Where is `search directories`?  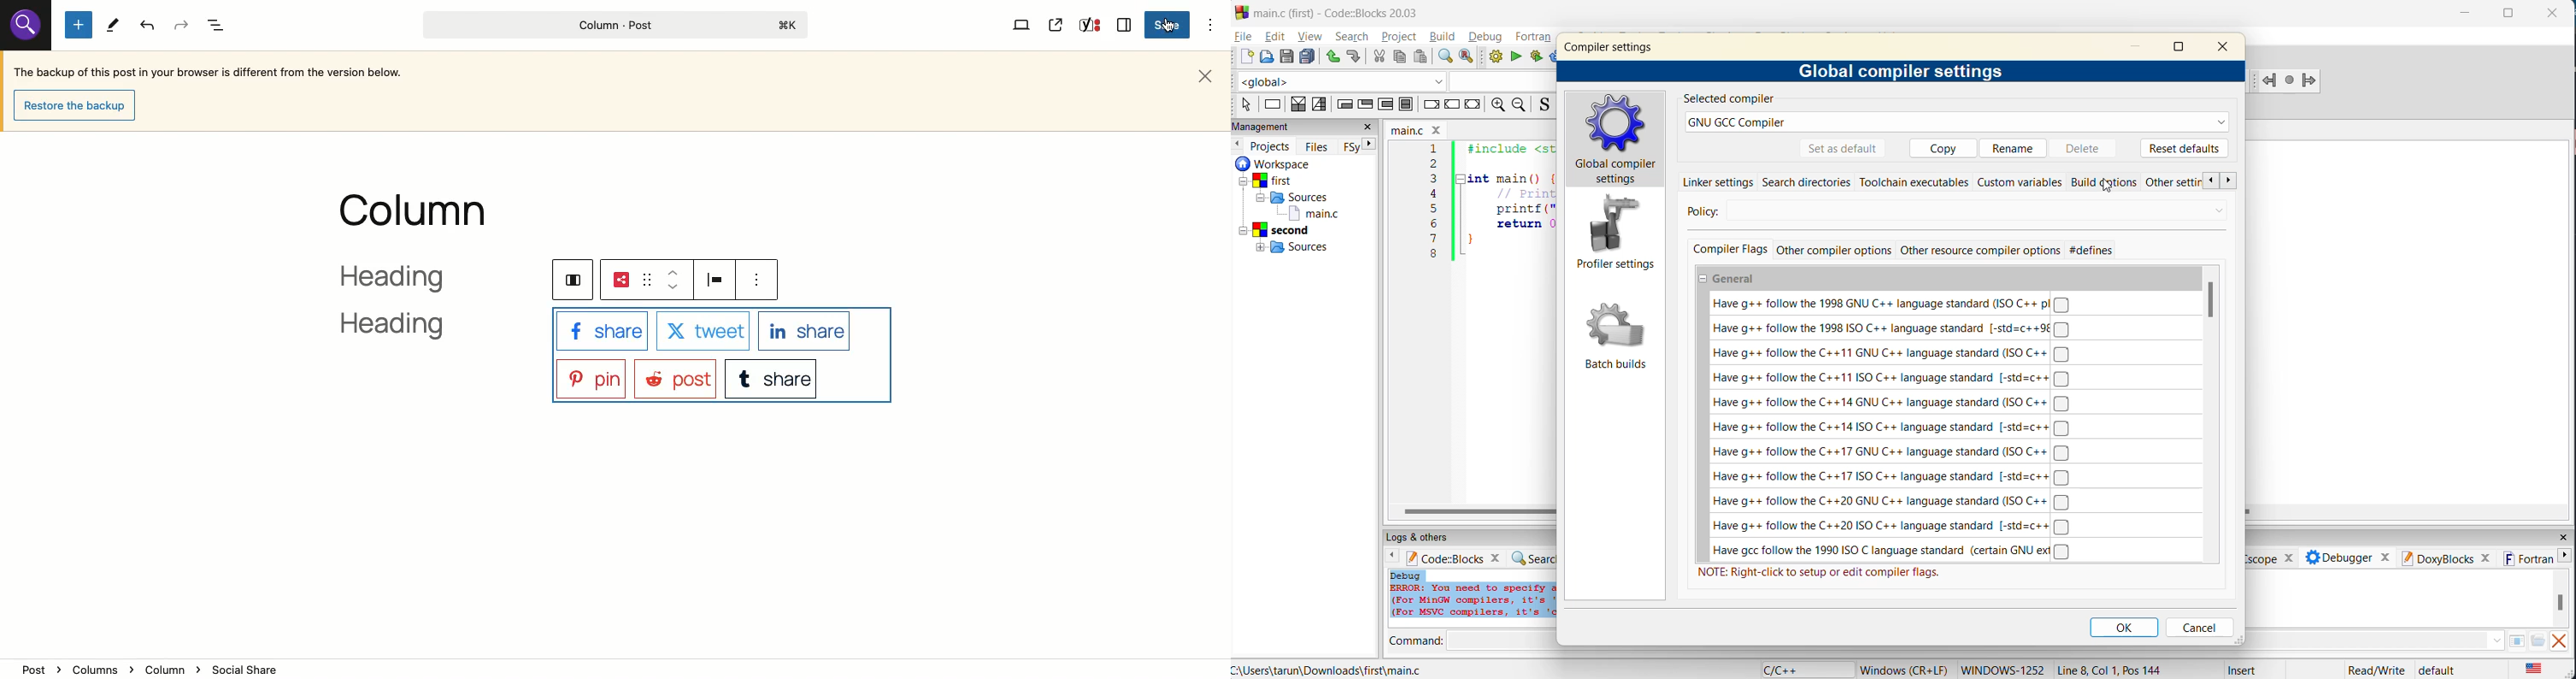 search directories is located at coordinates (1806, 182).